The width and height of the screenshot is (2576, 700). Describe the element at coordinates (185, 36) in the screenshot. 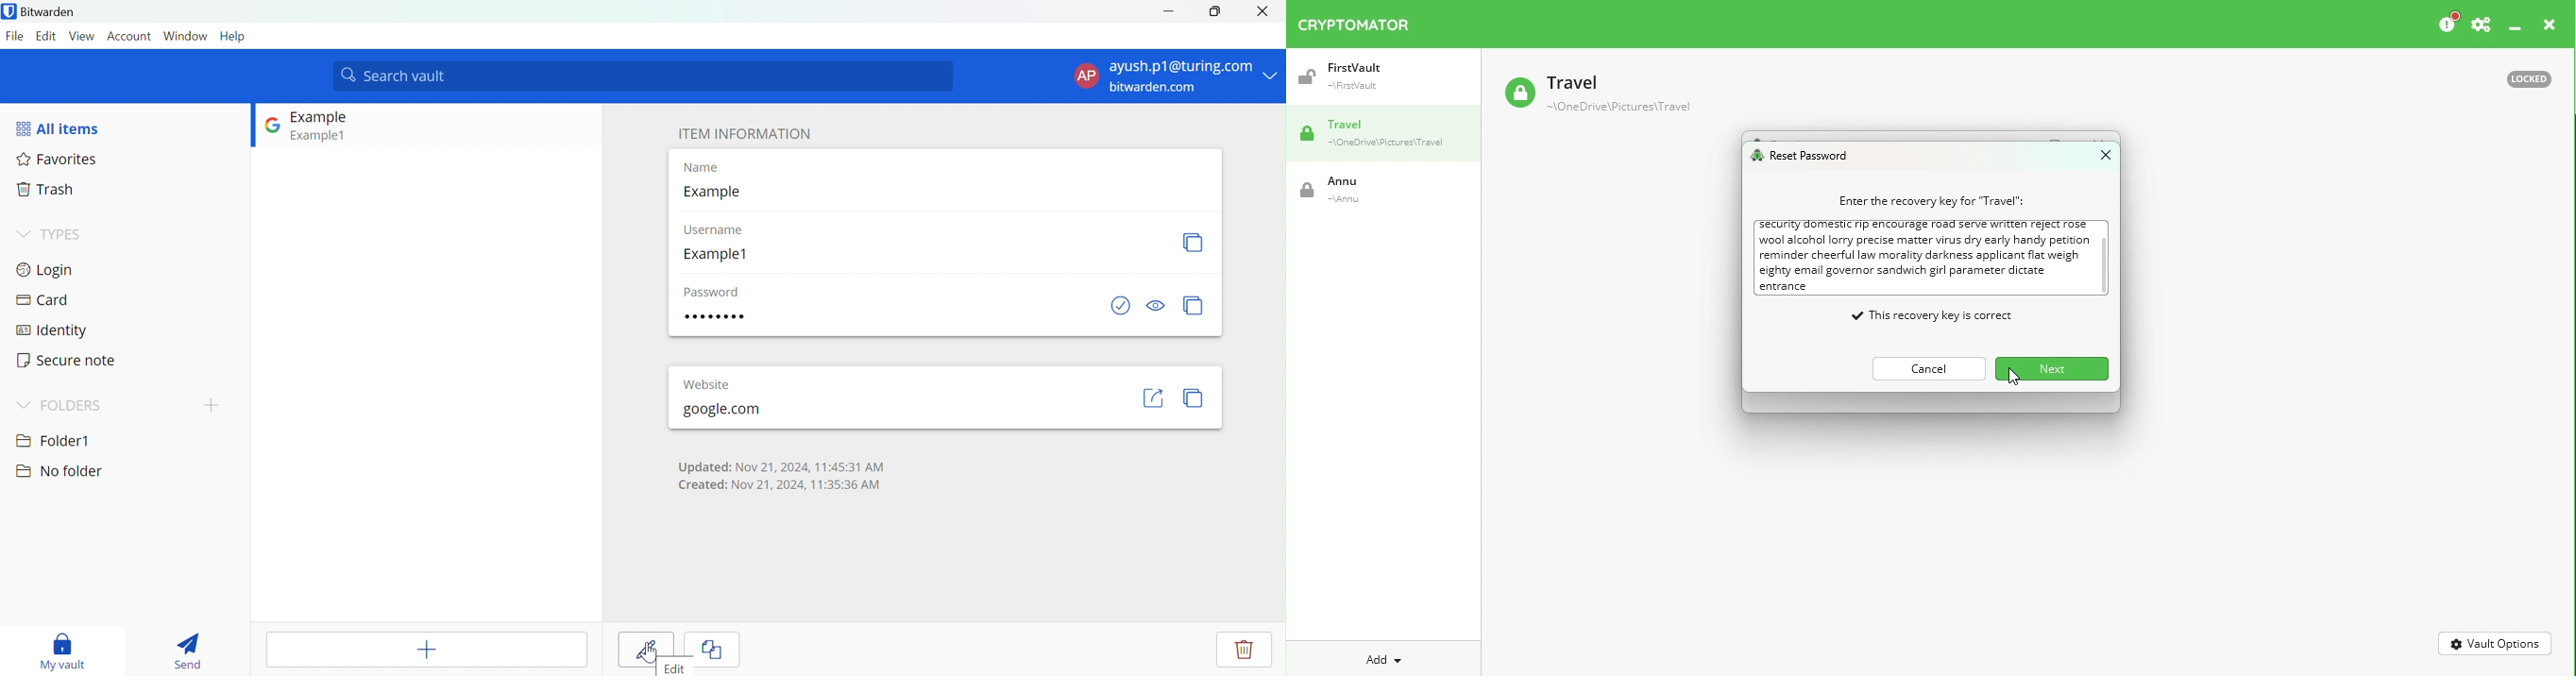

I see `Window` at that location.